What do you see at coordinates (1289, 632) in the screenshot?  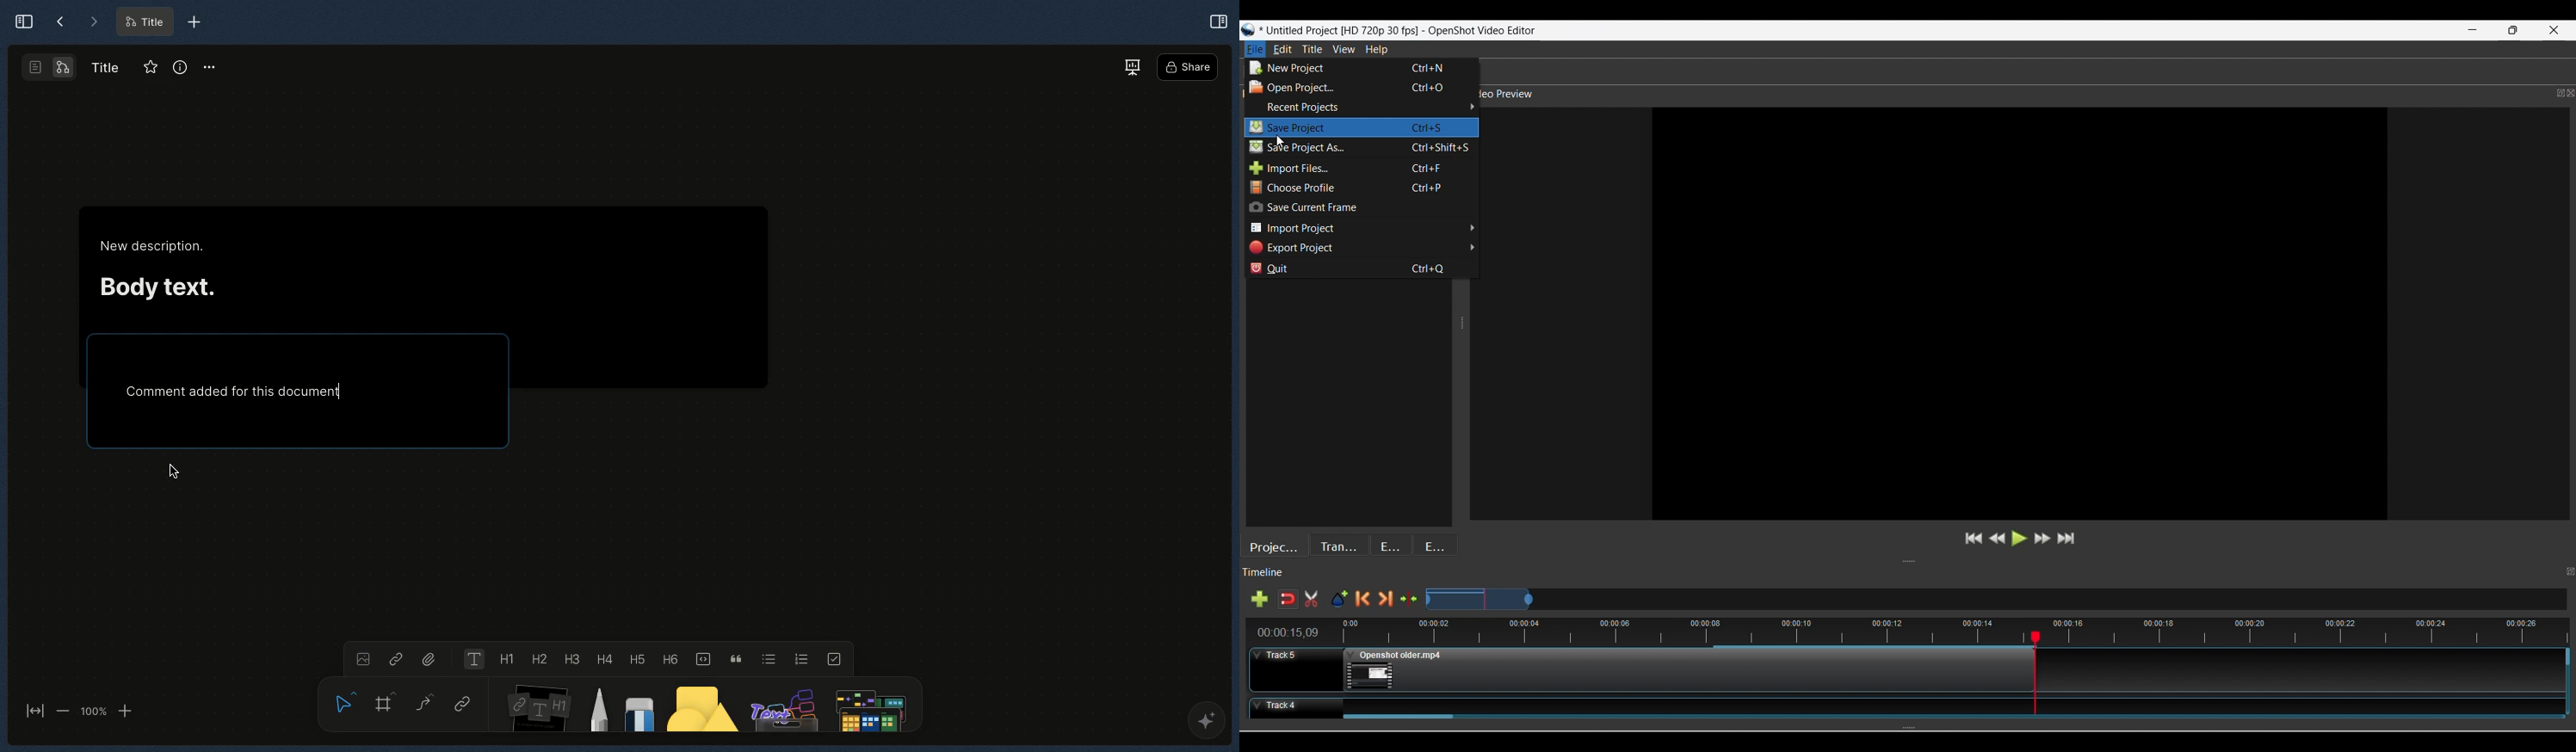 I see `Current timestamp of playhead` at bounding box center [1289, 632].